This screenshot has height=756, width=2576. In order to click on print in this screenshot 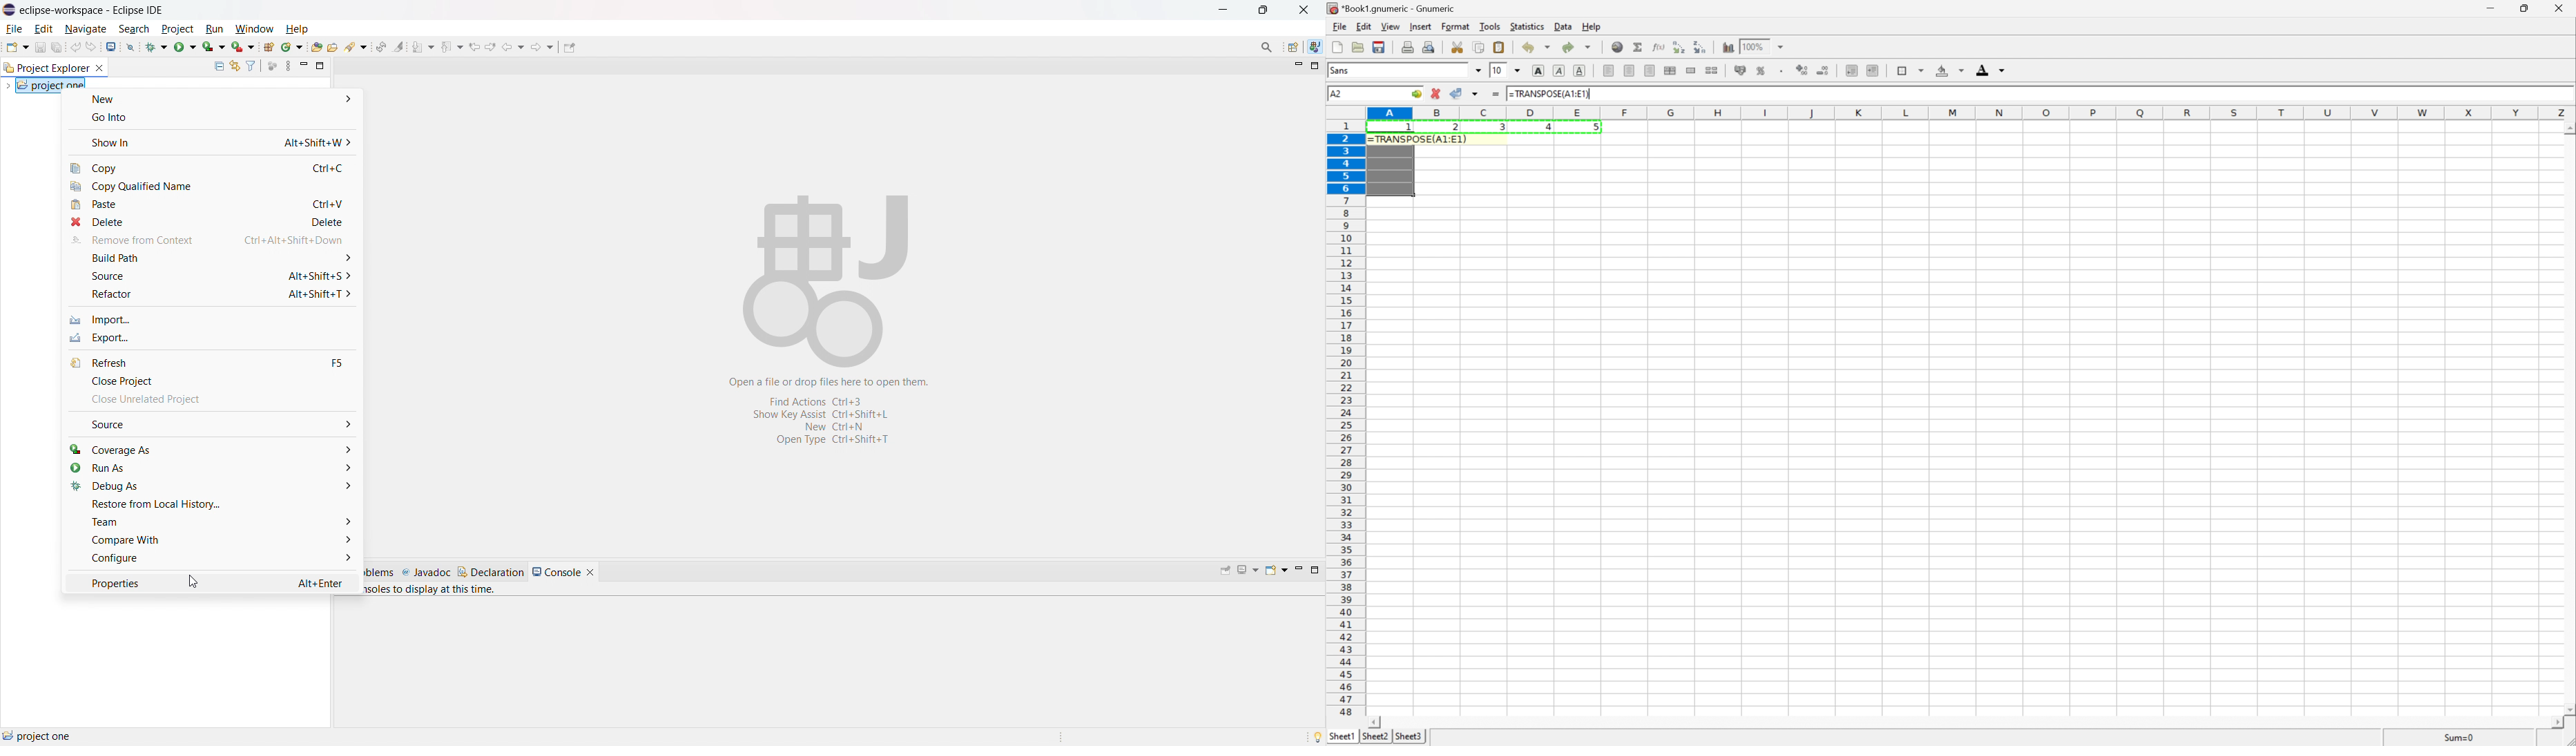, I will do `click(1407, 46)`.